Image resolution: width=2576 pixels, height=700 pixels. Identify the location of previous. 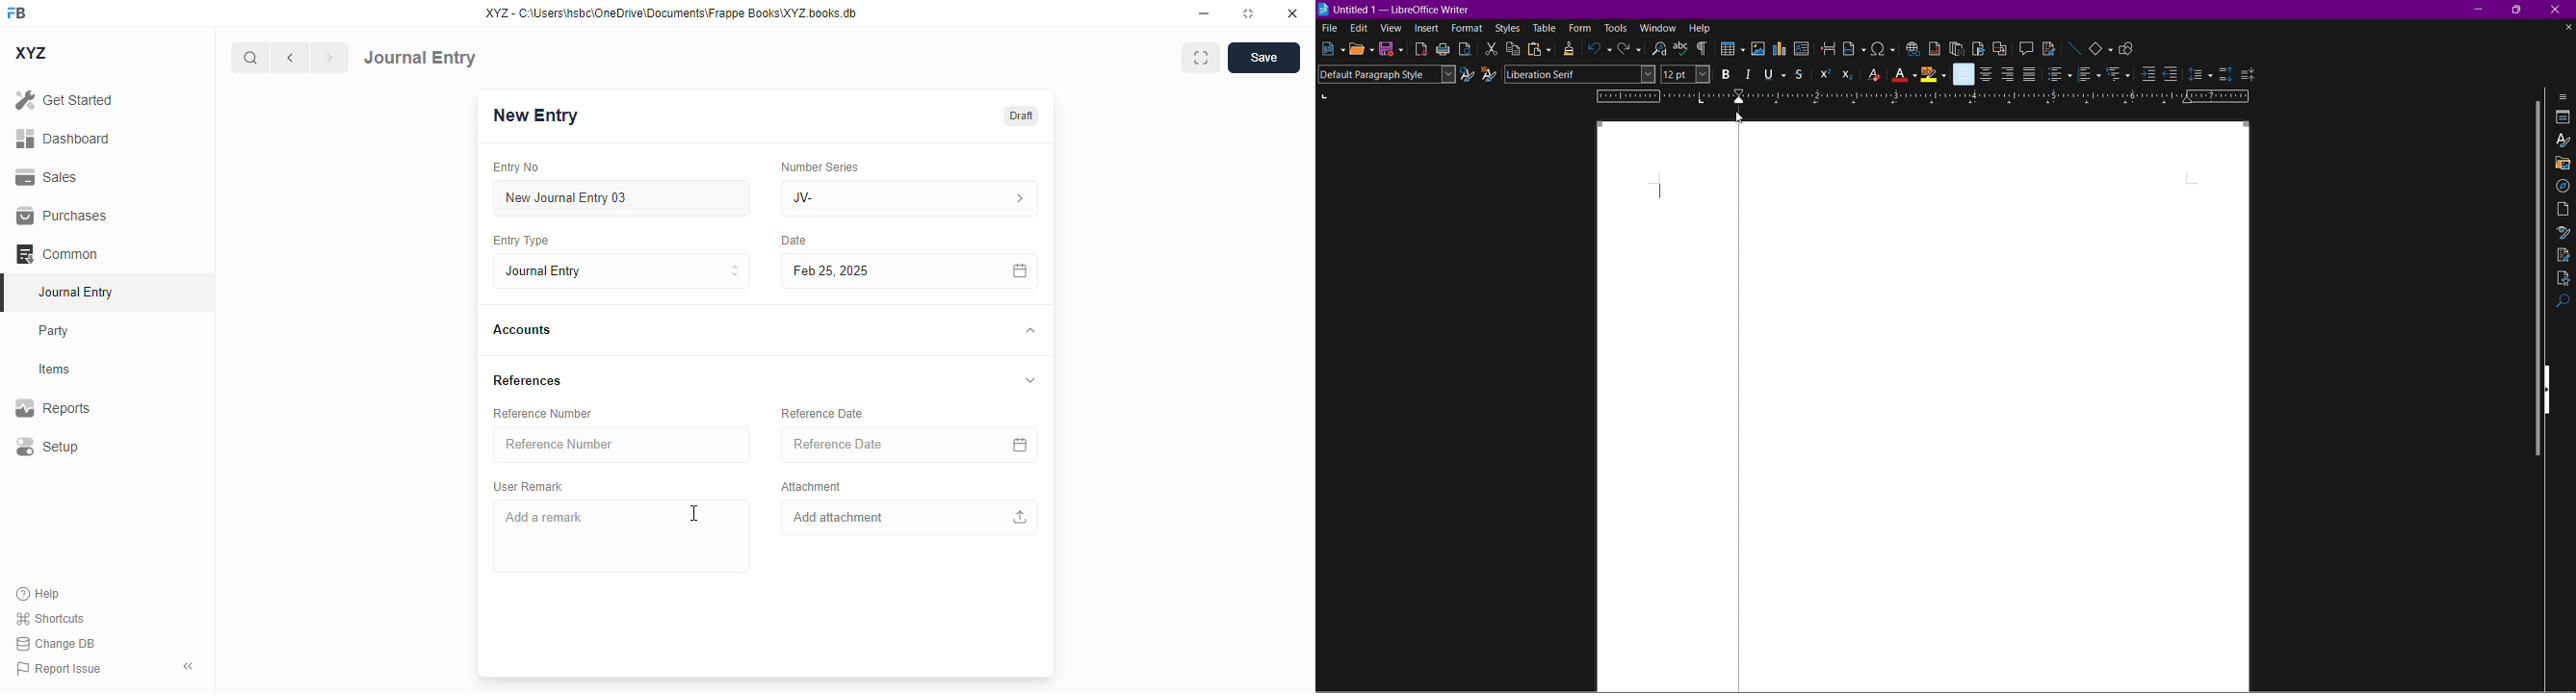
(290, 58).